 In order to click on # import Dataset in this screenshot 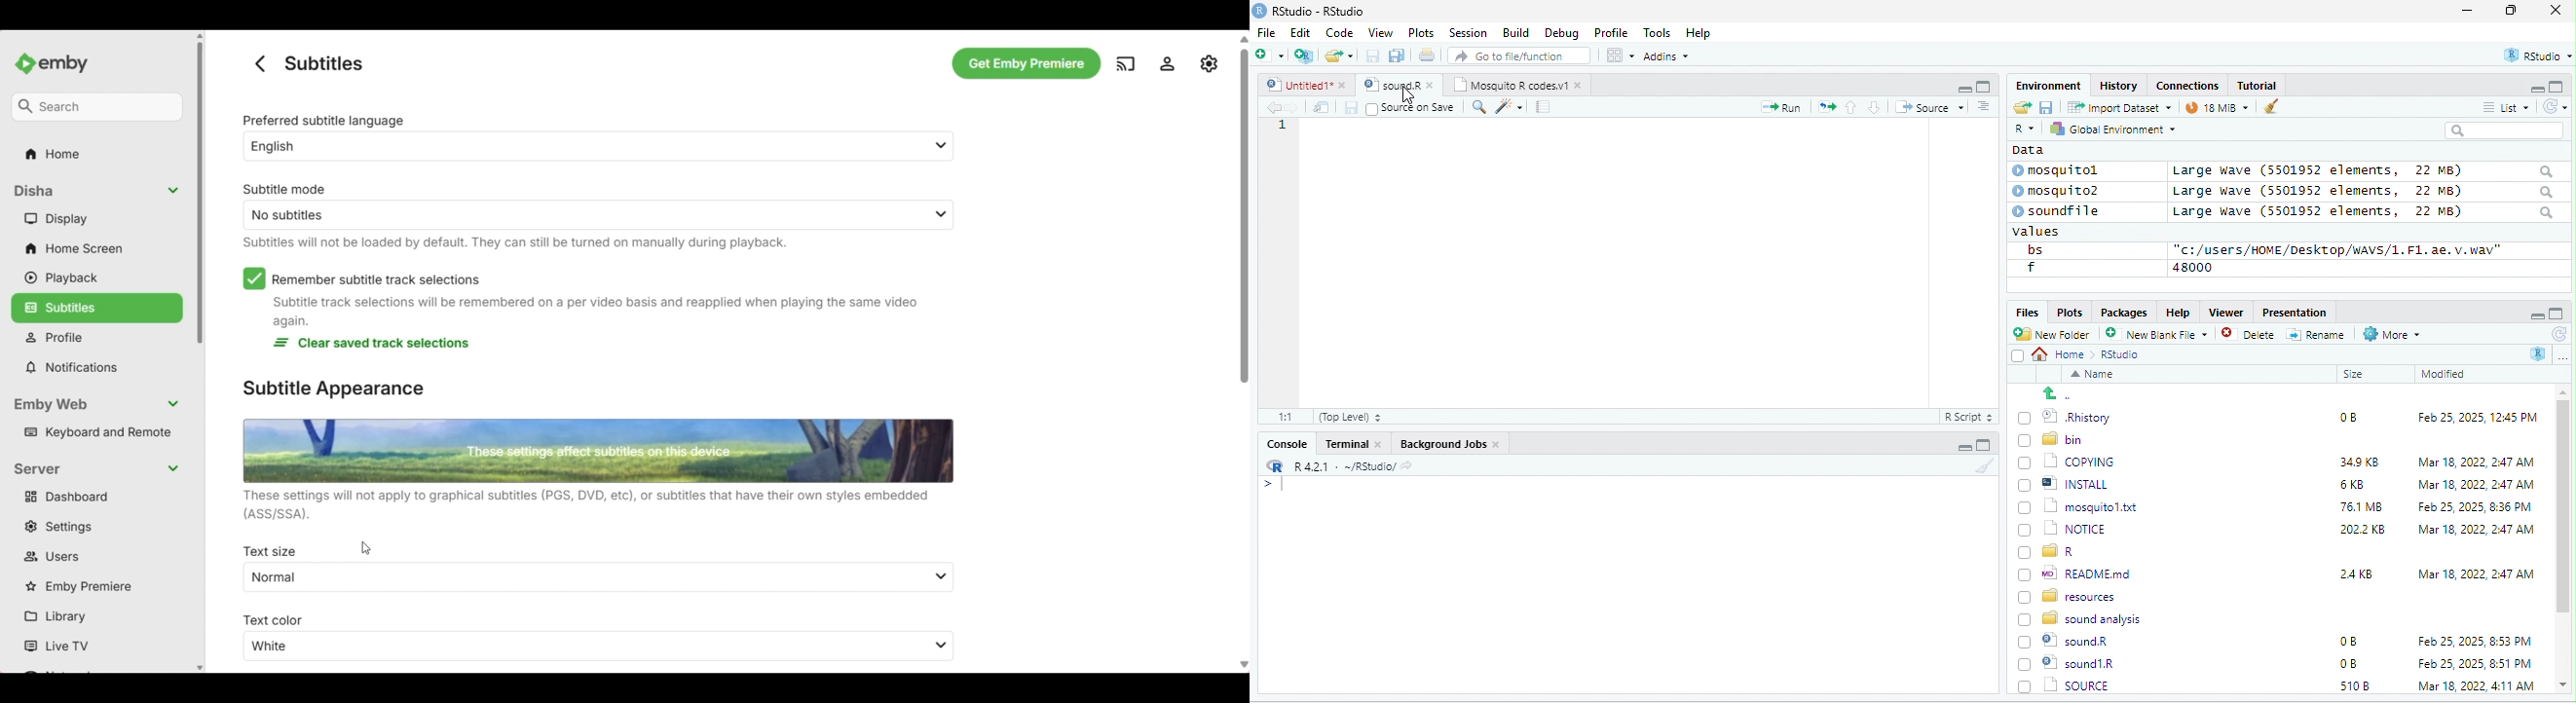, I will do `click(2117, 106)`.